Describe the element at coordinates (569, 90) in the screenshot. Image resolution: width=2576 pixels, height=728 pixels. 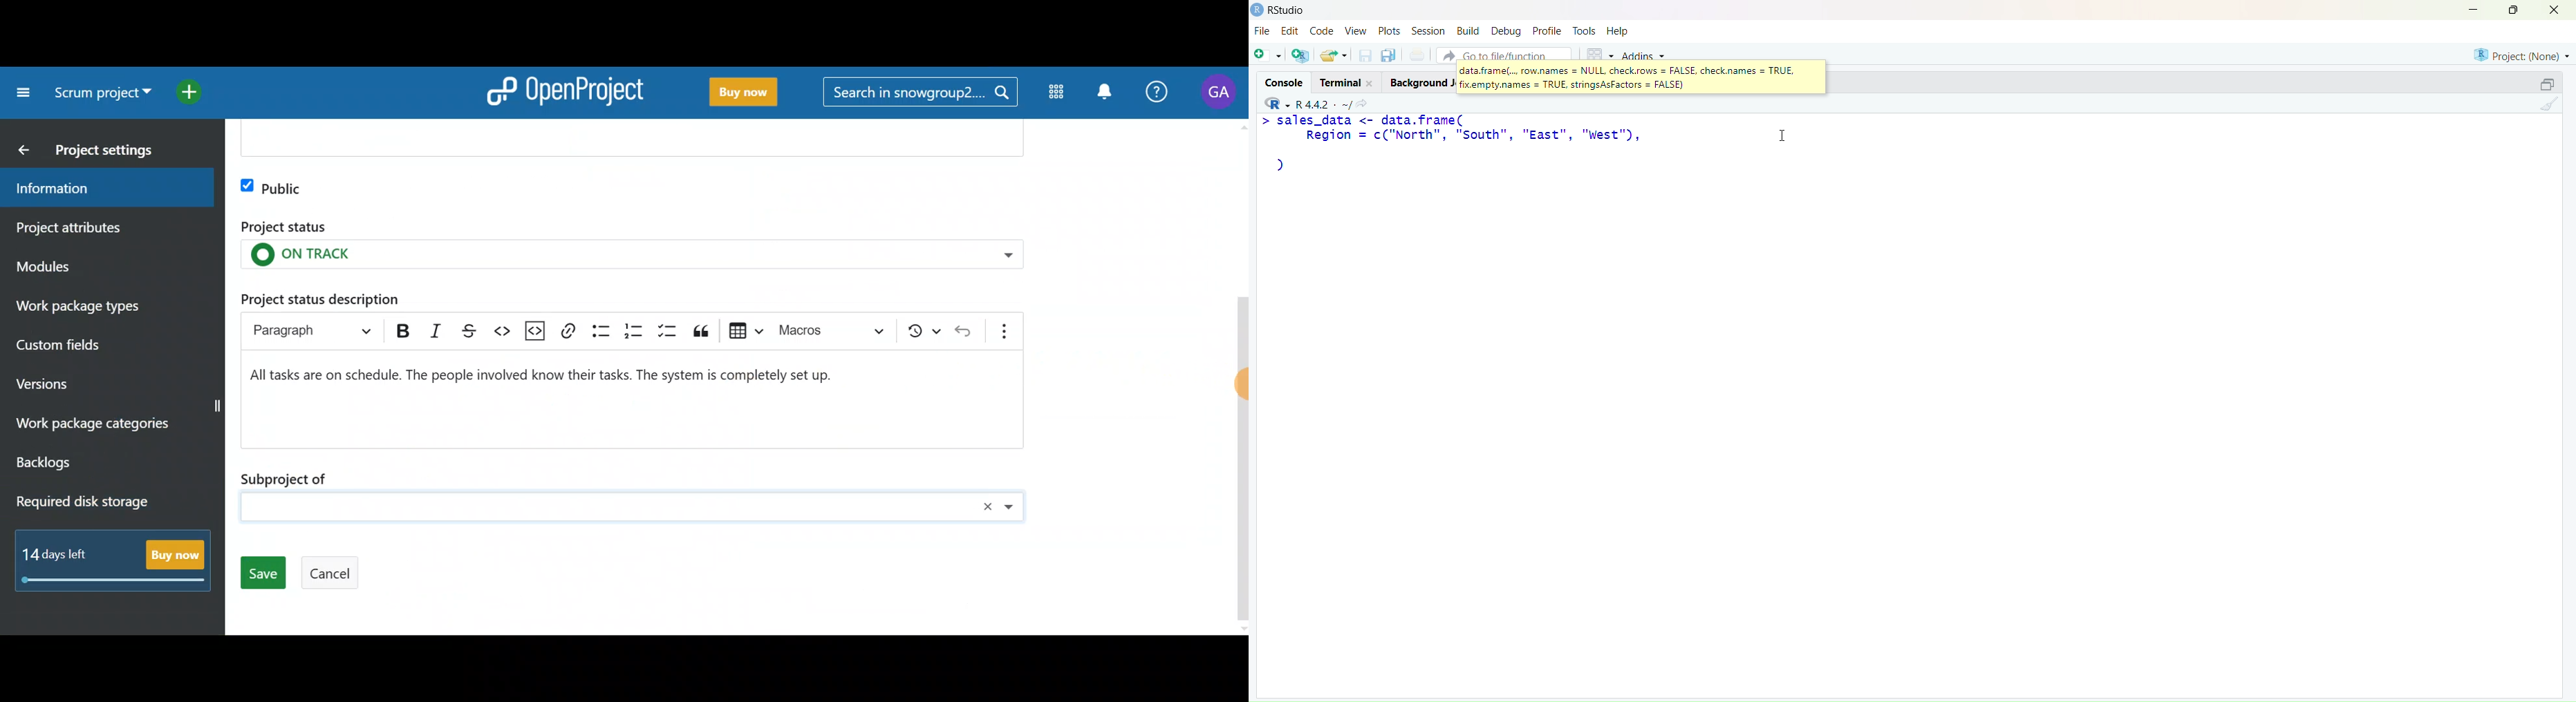
I see `OpenProject` at that location.